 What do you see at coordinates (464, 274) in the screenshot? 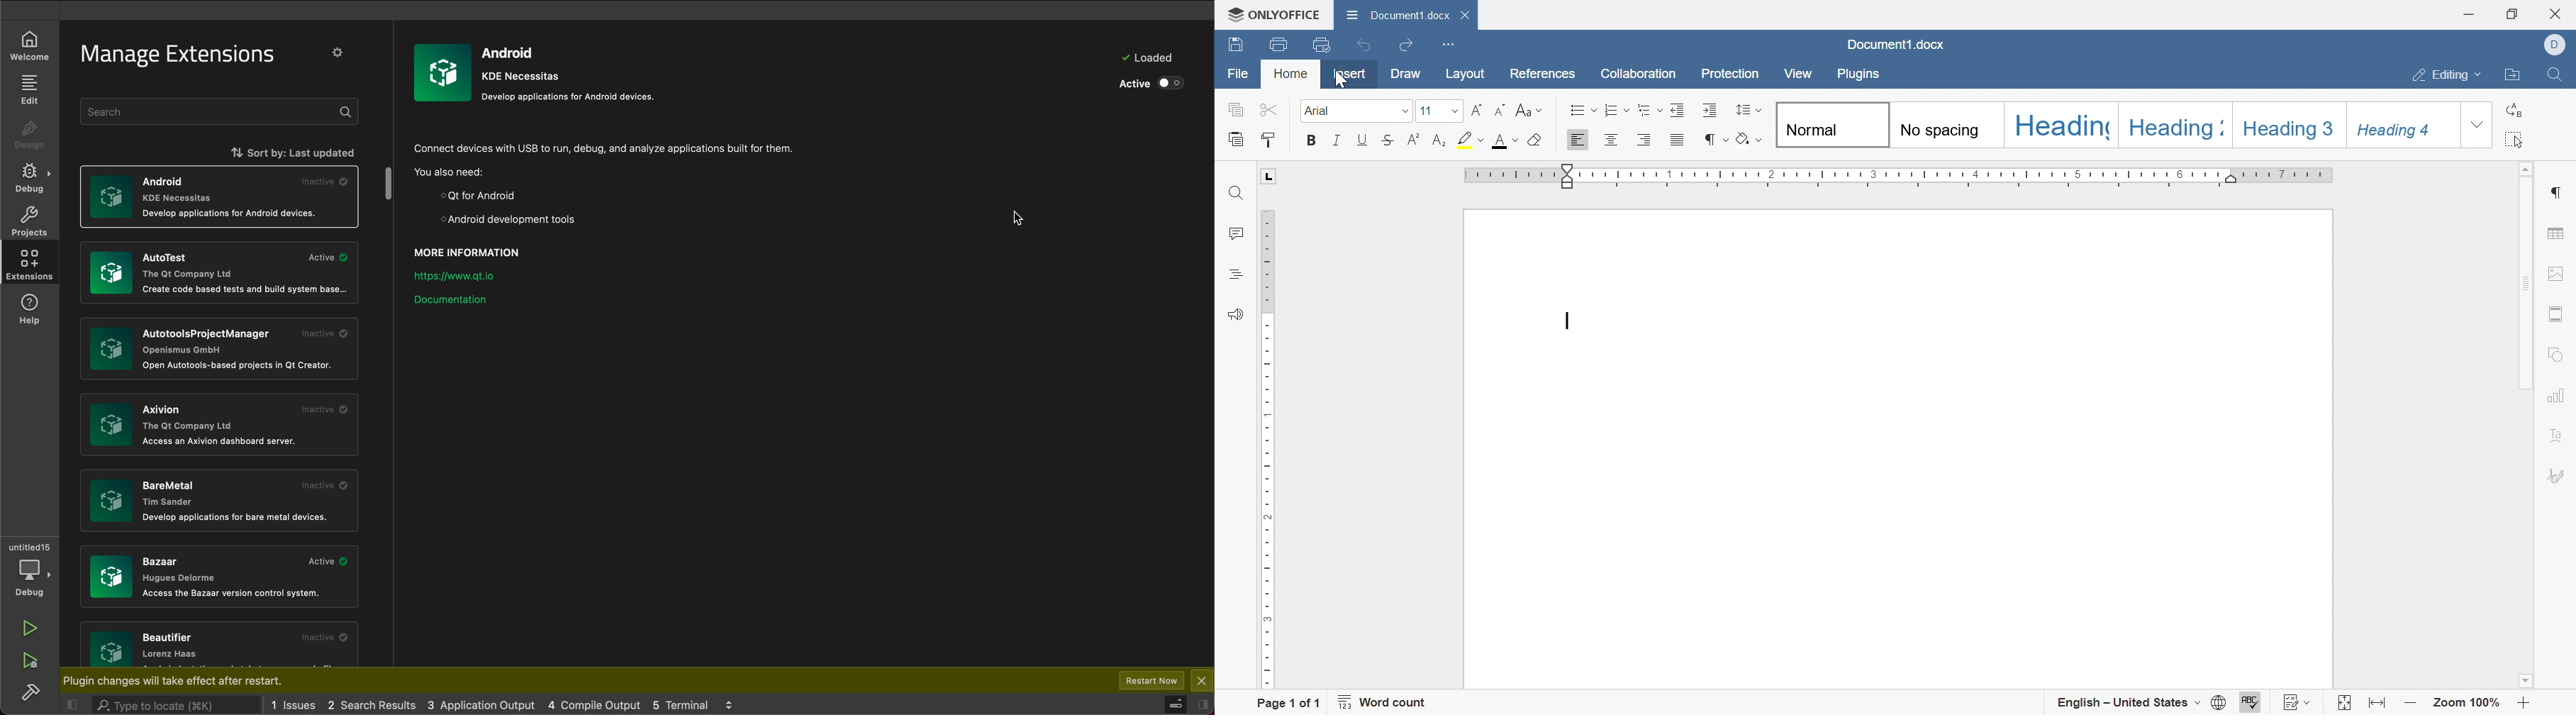
I see `link` at bounding box center [464, 274].